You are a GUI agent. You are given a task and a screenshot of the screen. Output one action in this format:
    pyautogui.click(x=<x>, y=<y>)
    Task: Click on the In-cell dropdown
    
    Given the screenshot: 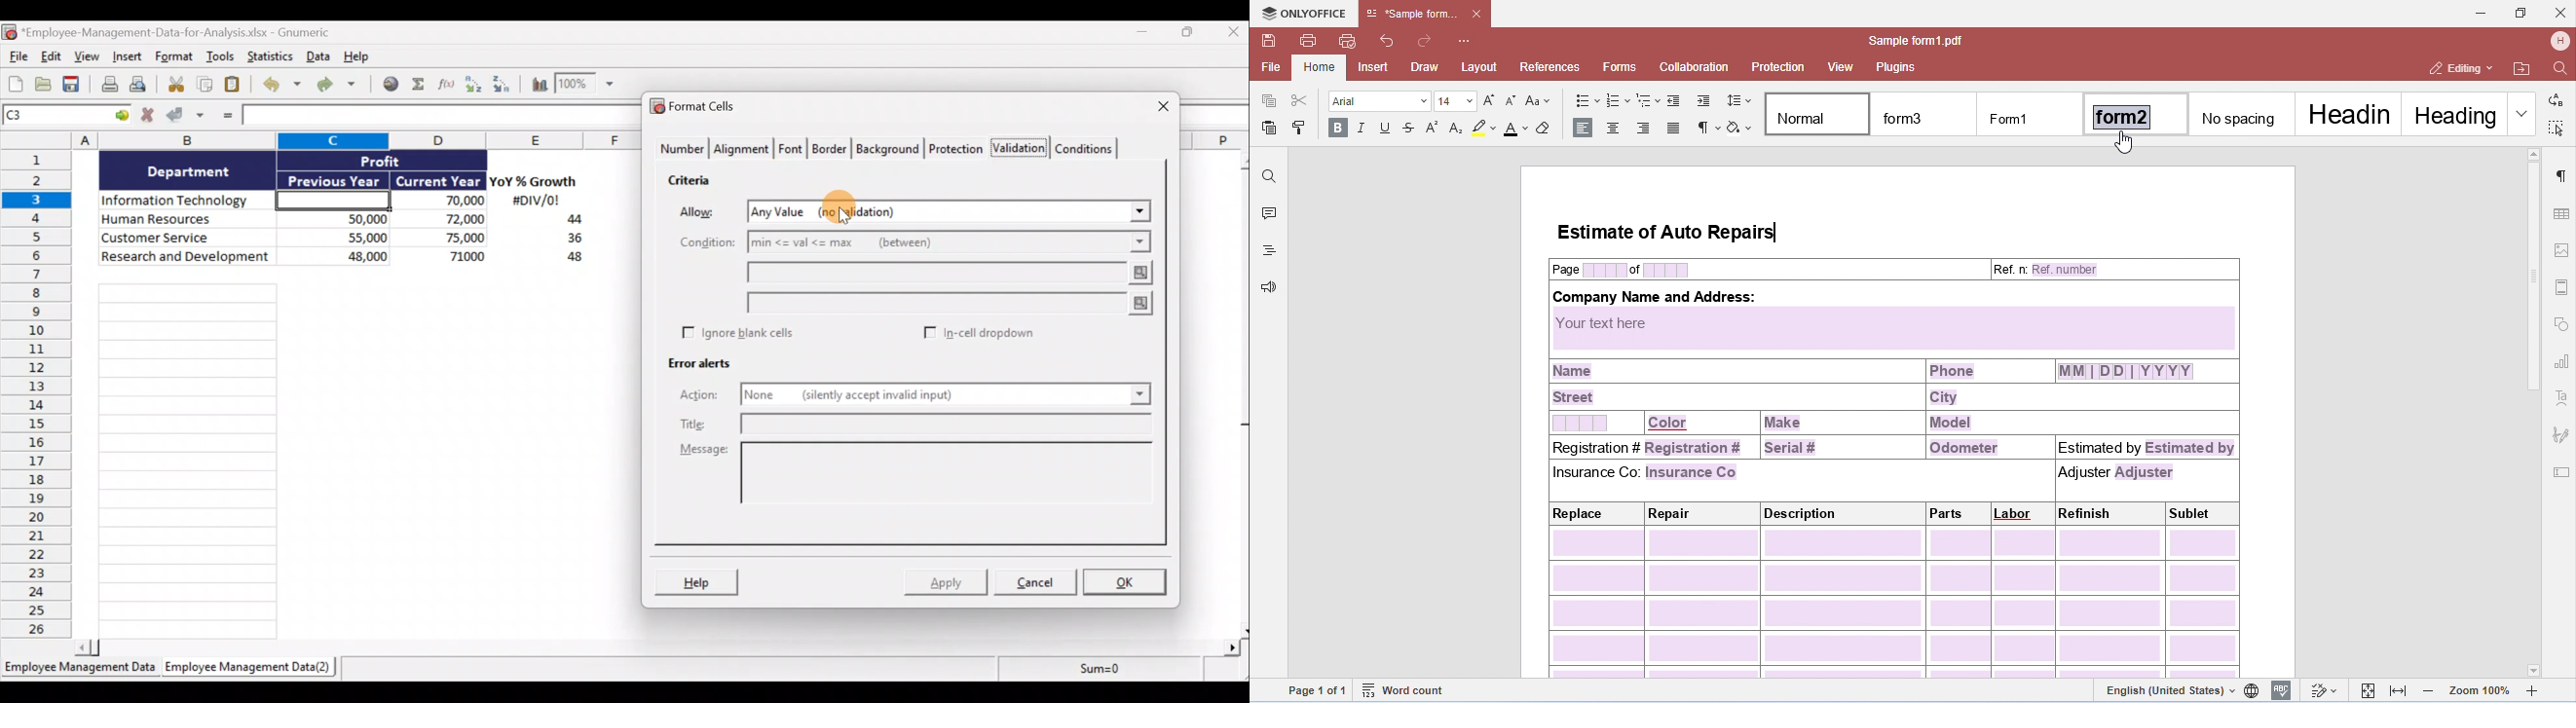 What is the action you would take?
    pyautogui.click(x=978, y=334)
    